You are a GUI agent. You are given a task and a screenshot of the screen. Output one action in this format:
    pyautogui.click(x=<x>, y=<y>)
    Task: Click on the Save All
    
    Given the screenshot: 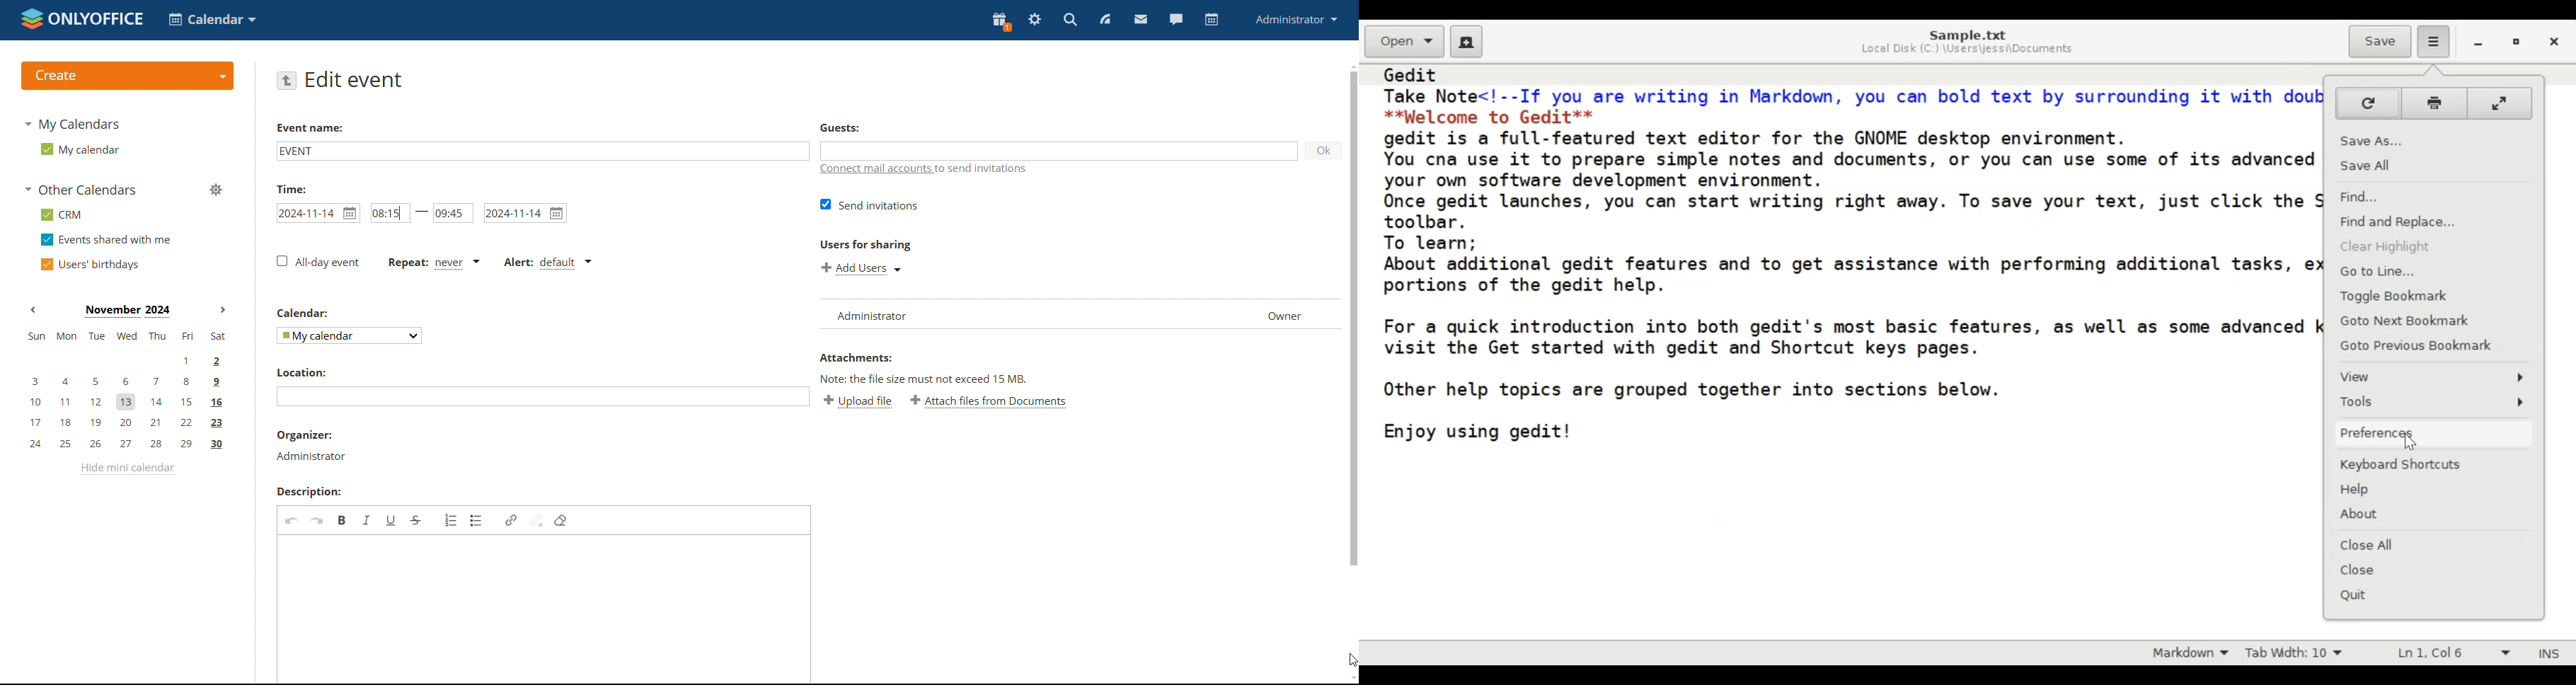 What is the action you would take?
    pyautogui.click(x=2374, y=165)
    